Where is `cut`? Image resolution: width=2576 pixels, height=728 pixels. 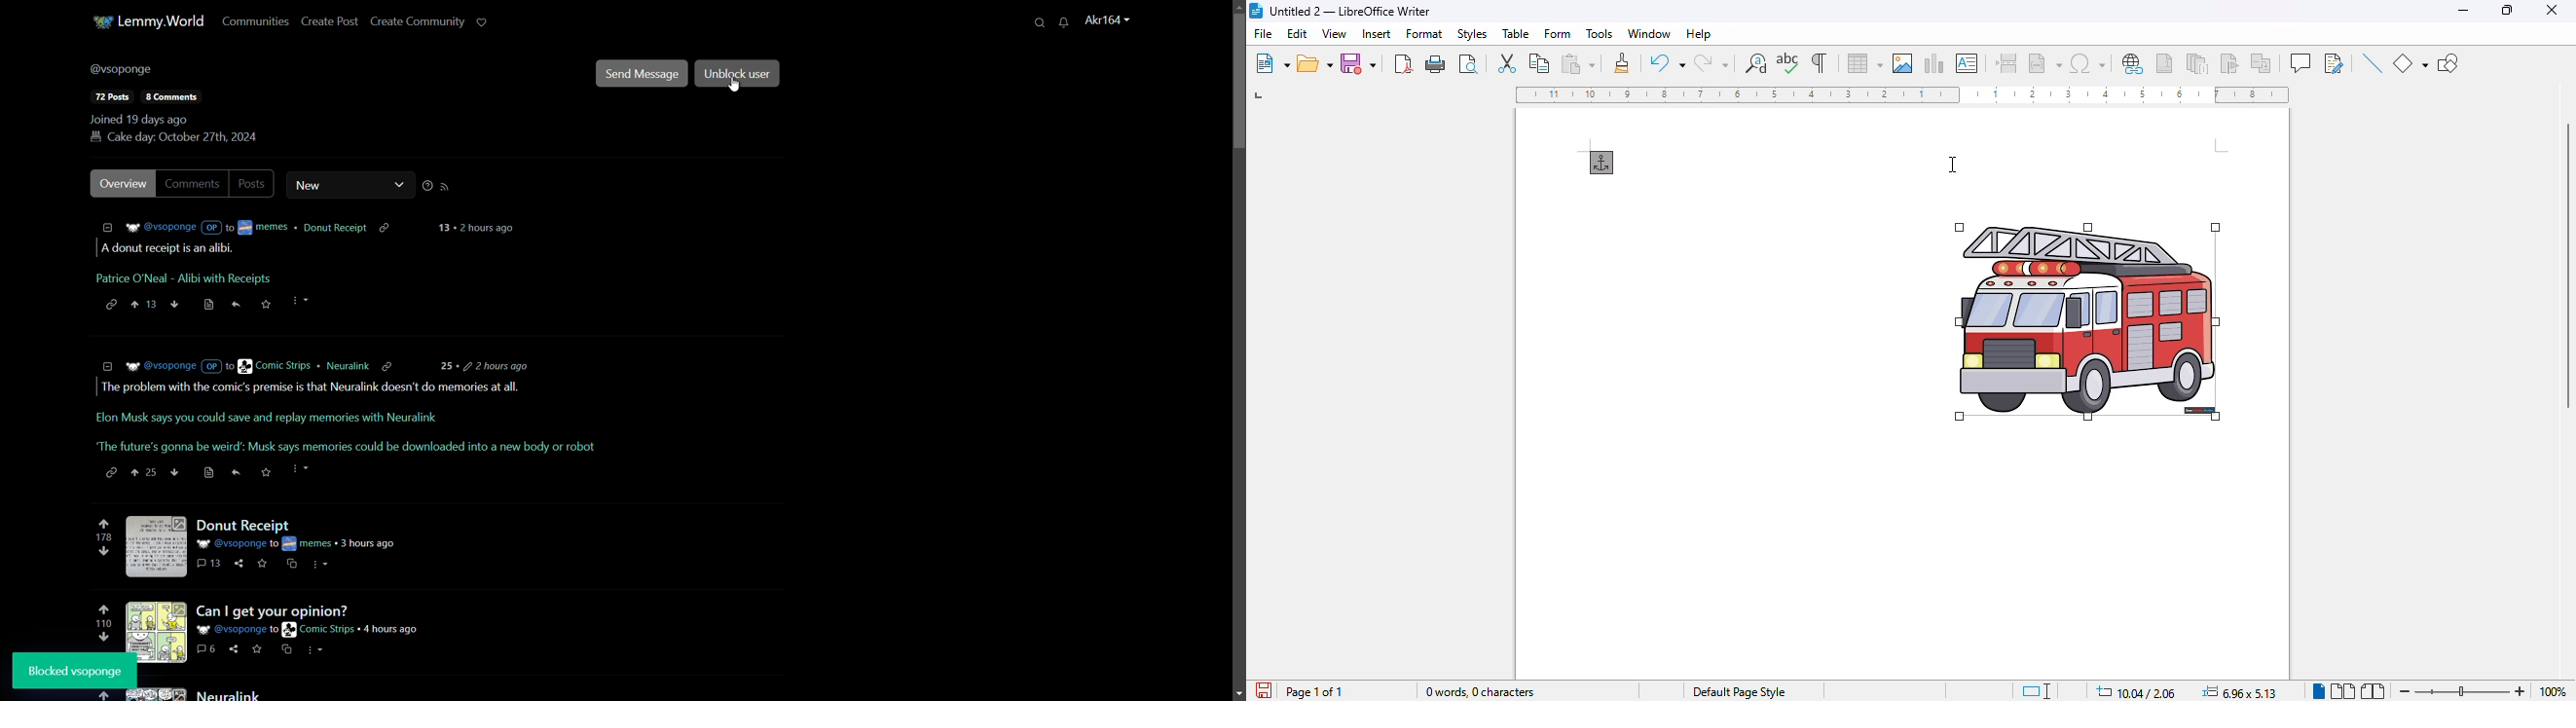 cut is located at coordinates (1506, 61).